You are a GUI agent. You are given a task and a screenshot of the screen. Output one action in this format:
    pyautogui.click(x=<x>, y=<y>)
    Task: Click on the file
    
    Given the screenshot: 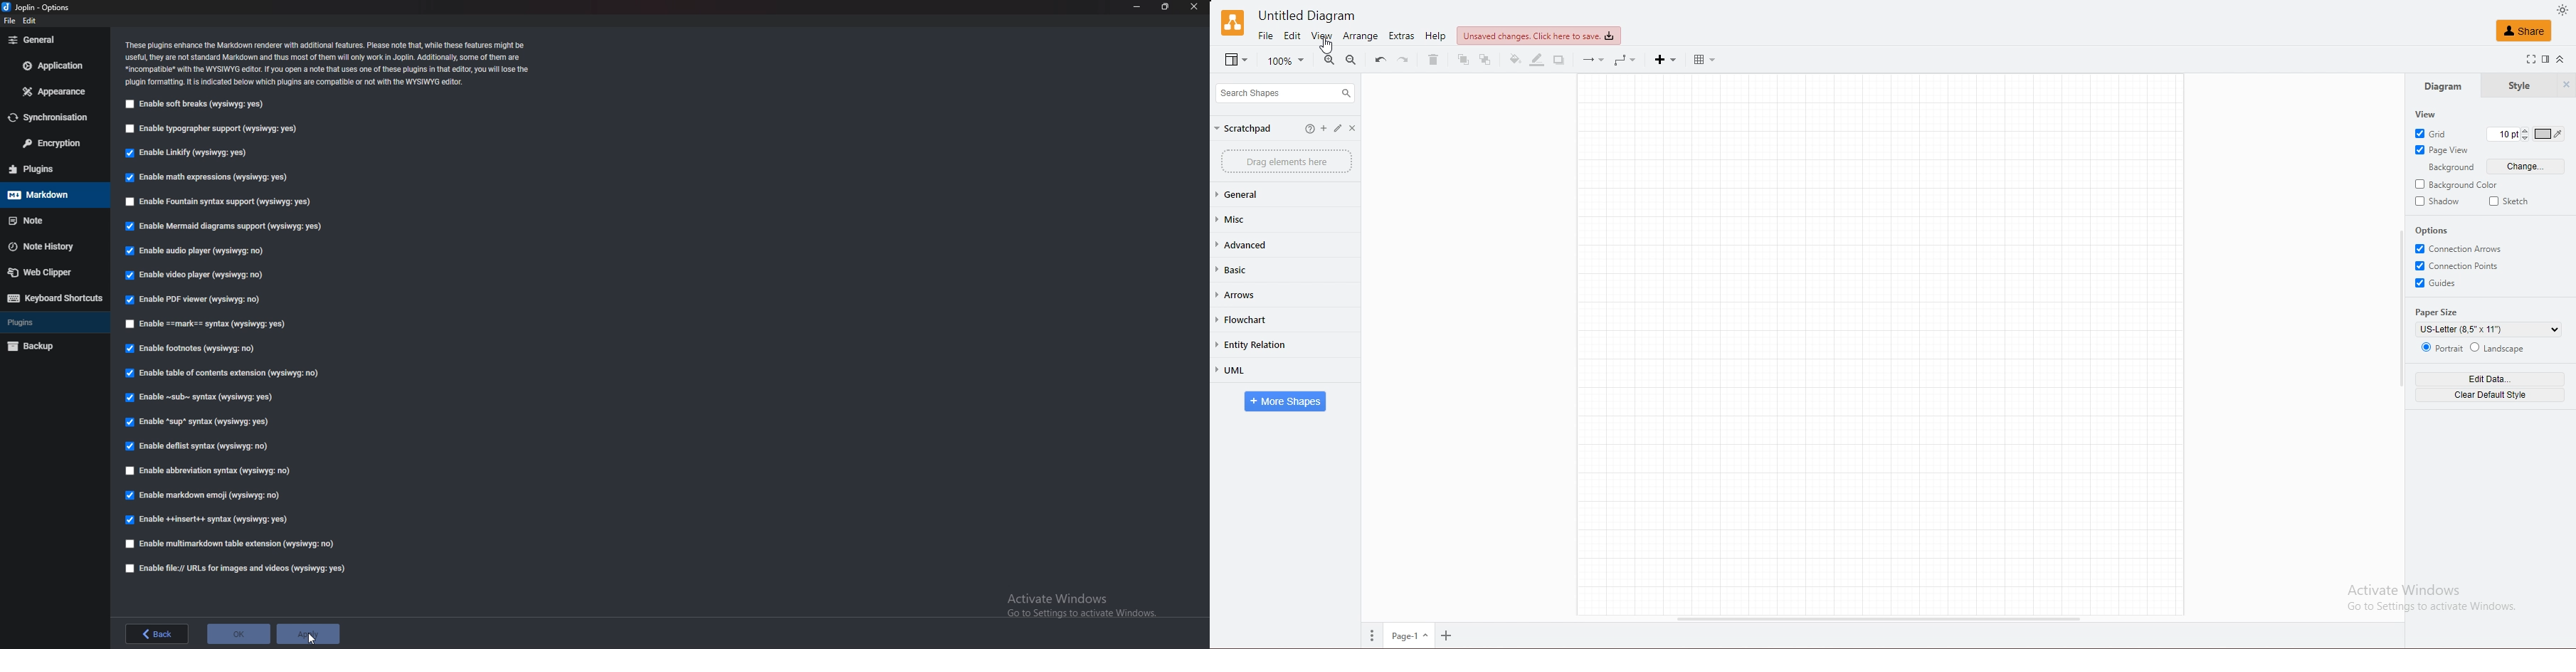 What is the action you would take?
    pyautogui.click(x=10, y=21)
    